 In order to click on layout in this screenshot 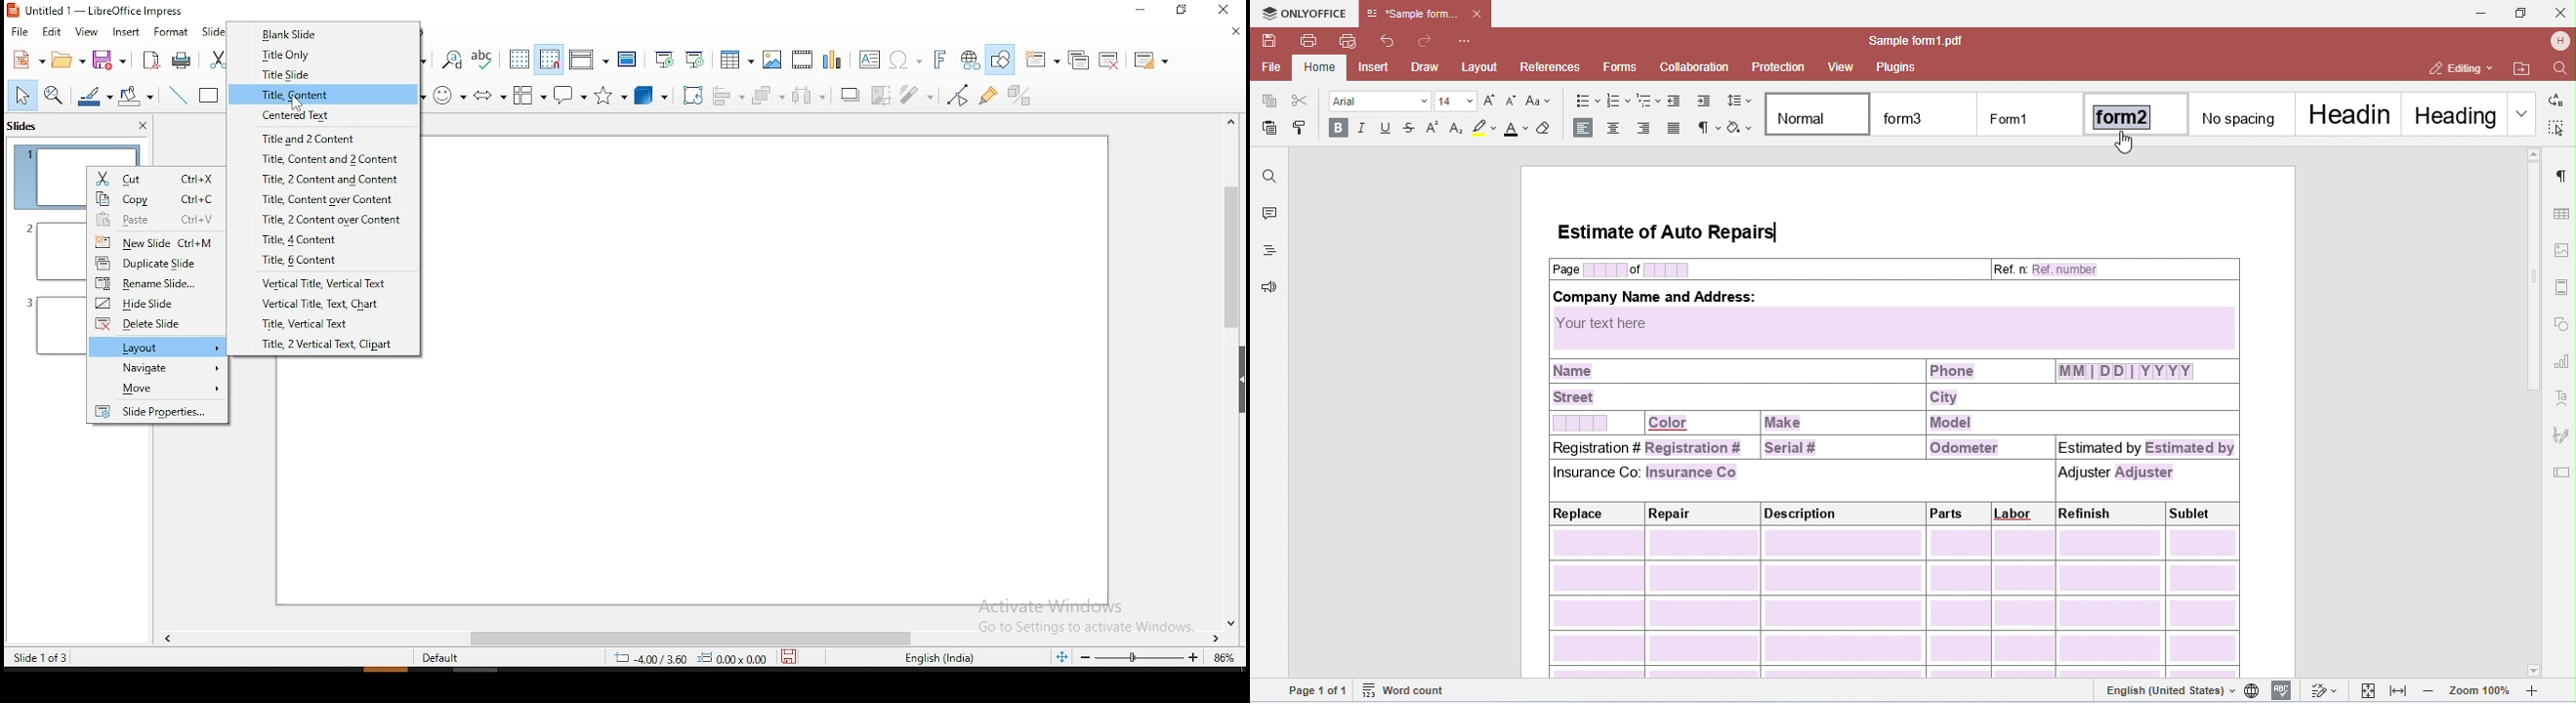, I will do `click(159, 347)`.